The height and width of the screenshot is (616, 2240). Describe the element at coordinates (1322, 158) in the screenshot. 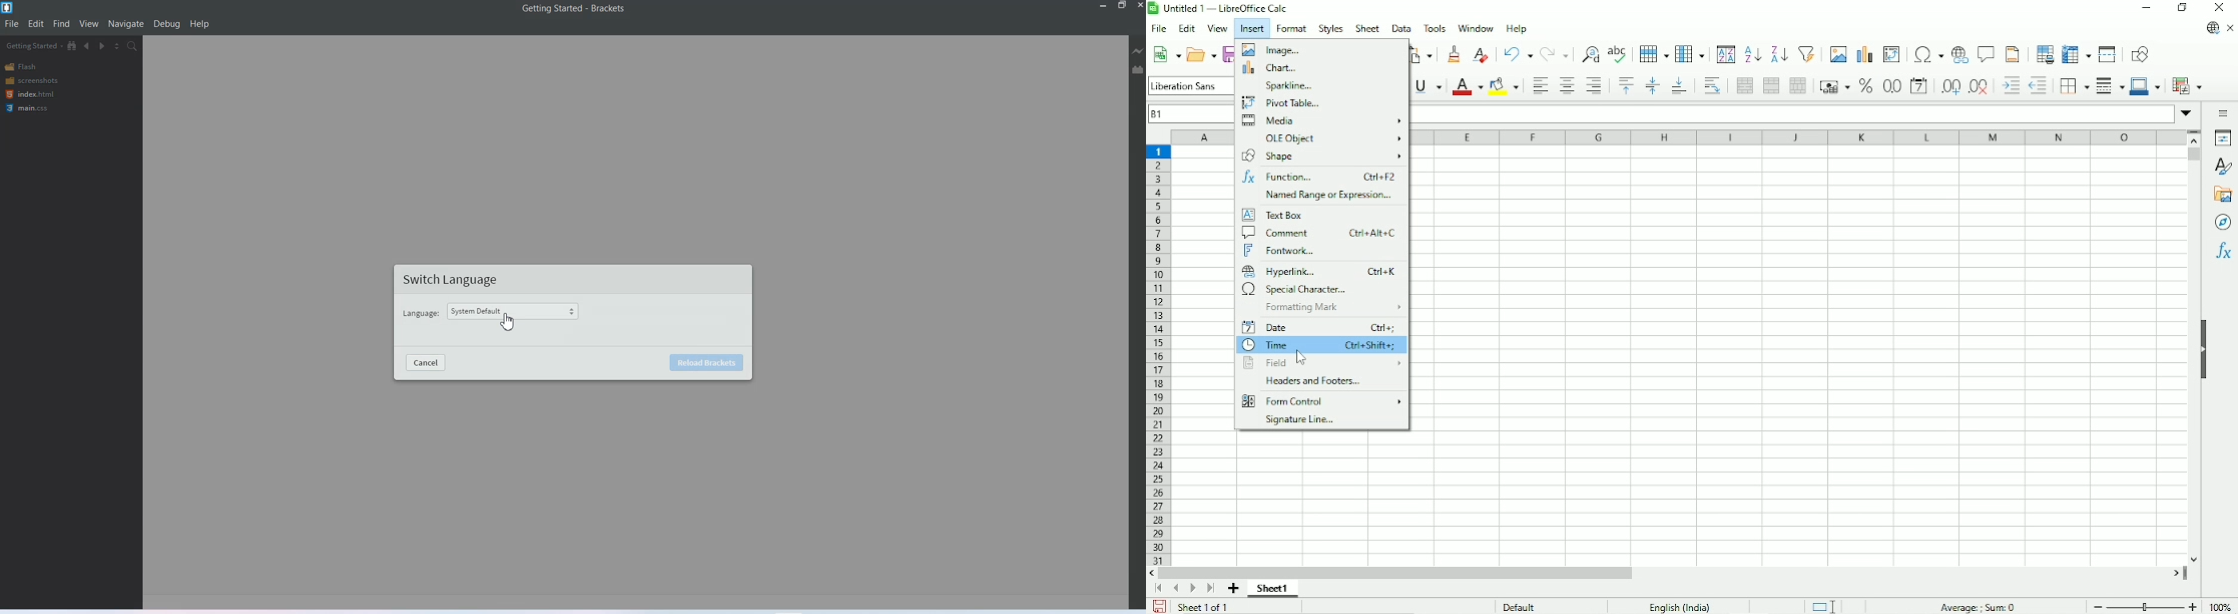

I see `Shape` at that location.